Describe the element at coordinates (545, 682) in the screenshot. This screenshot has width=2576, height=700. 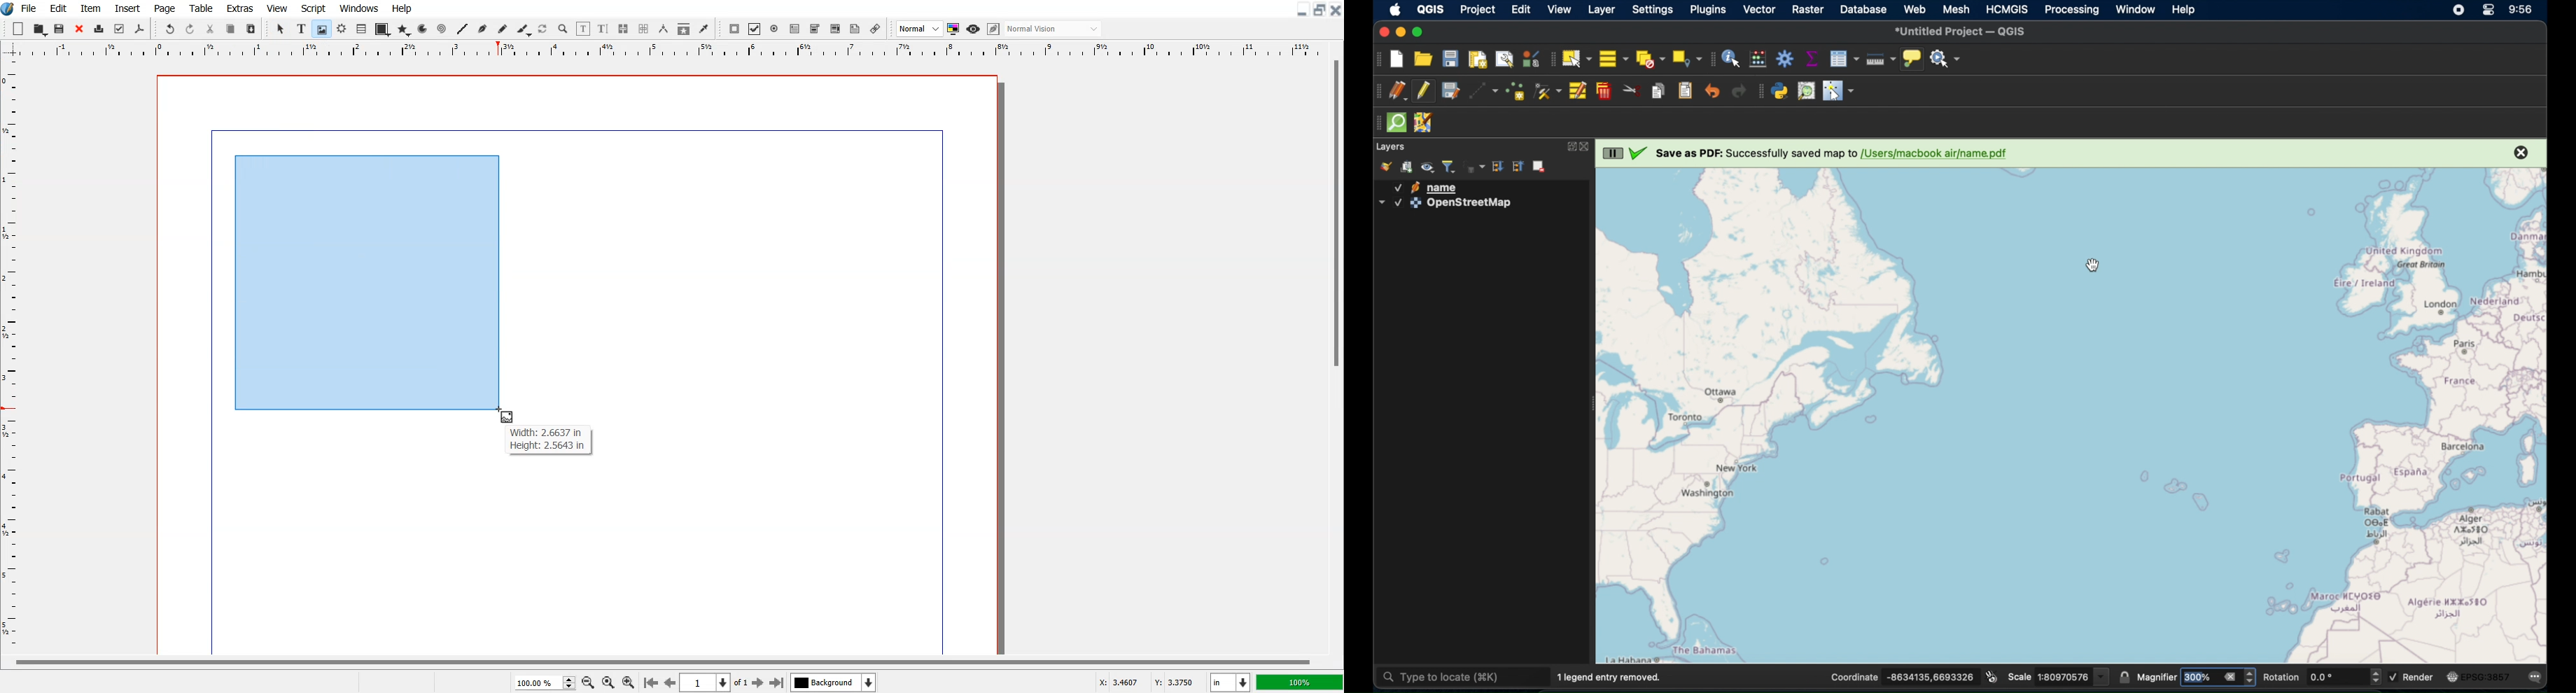
I see `Select Zoom Level` at that location.